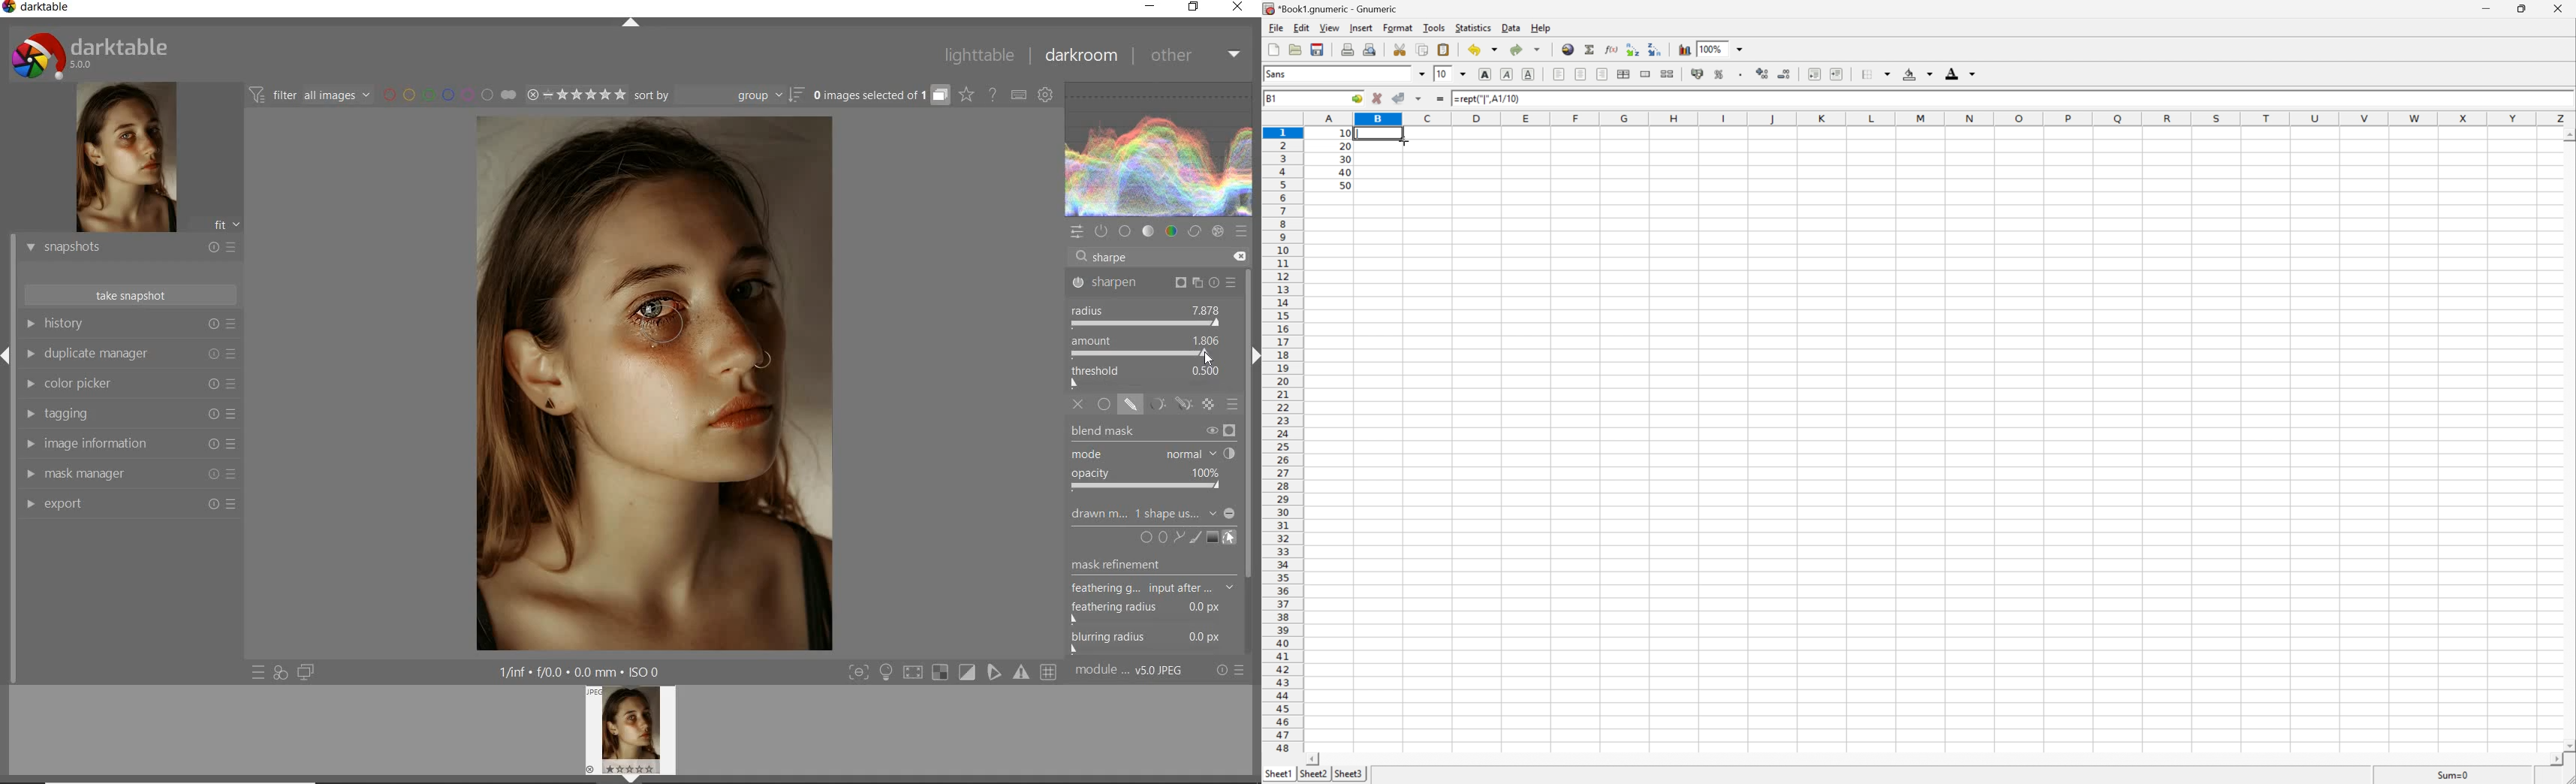 The image size is (2576, 784). Describe the element at coordinates (1239, 8) in the screenshot. I see `close` at that location.